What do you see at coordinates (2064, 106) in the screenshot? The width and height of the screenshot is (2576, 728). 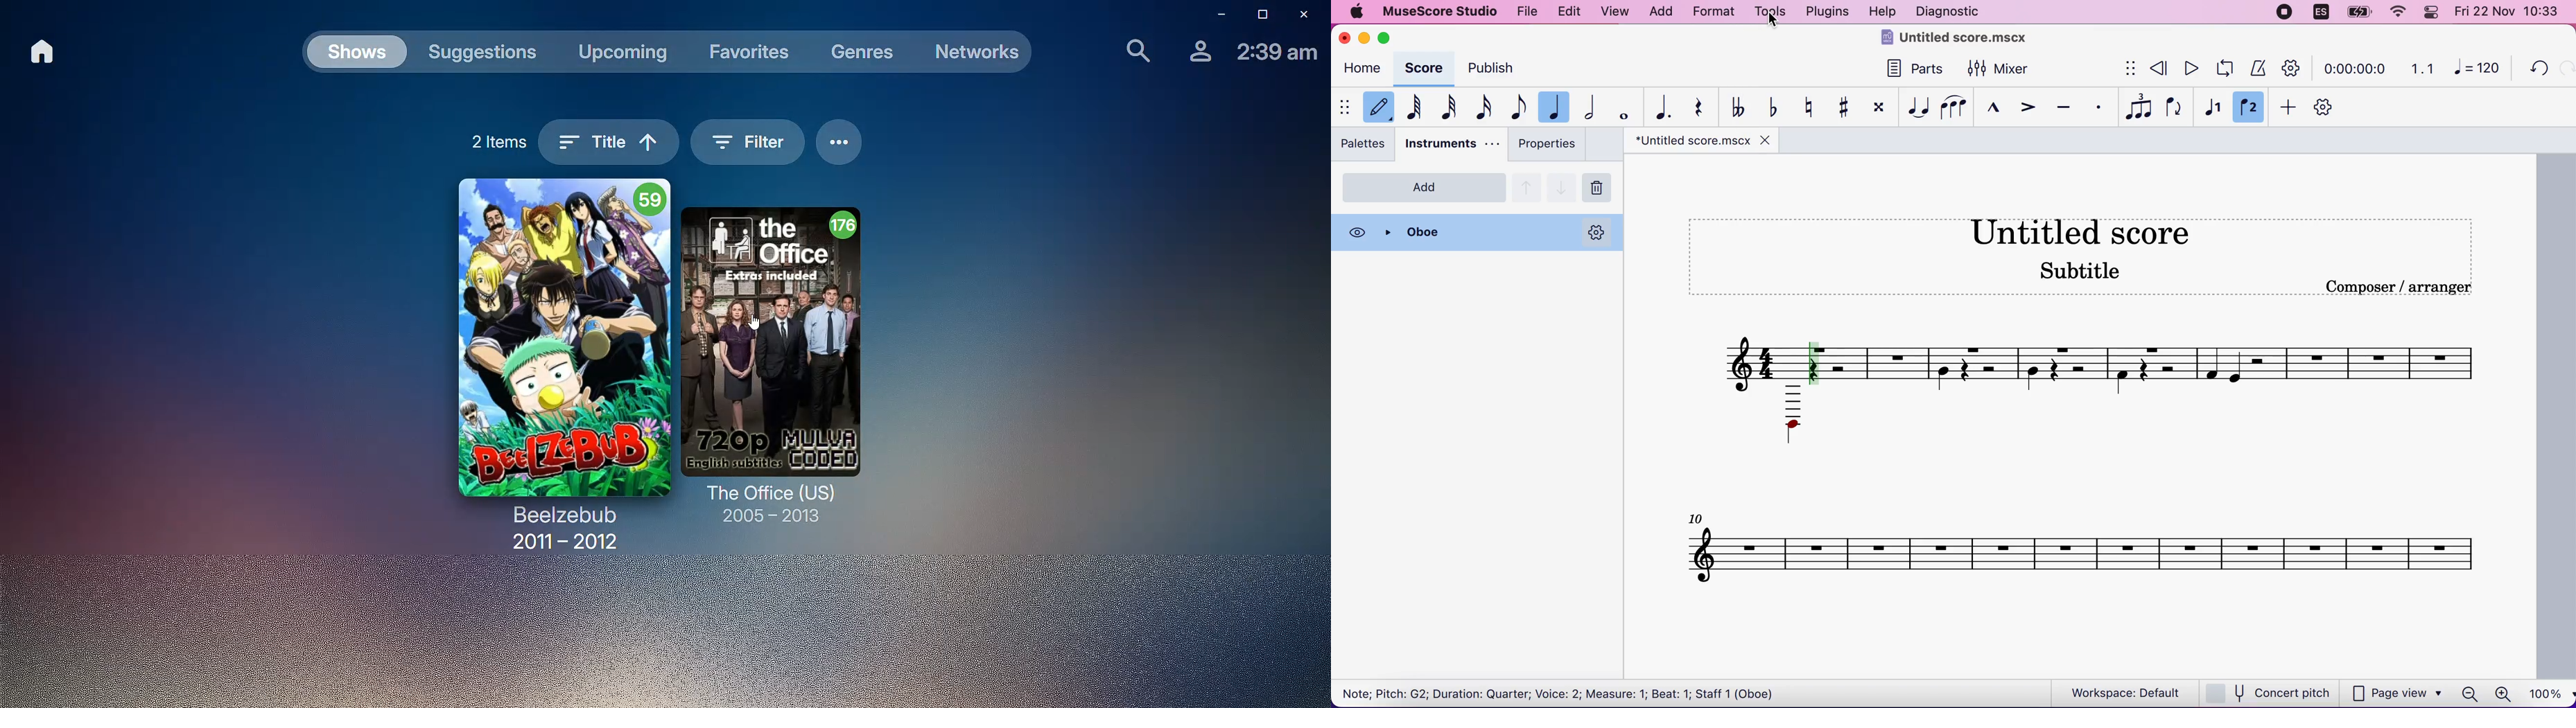 I see `tenuto` at bounding box center [2064, 106].